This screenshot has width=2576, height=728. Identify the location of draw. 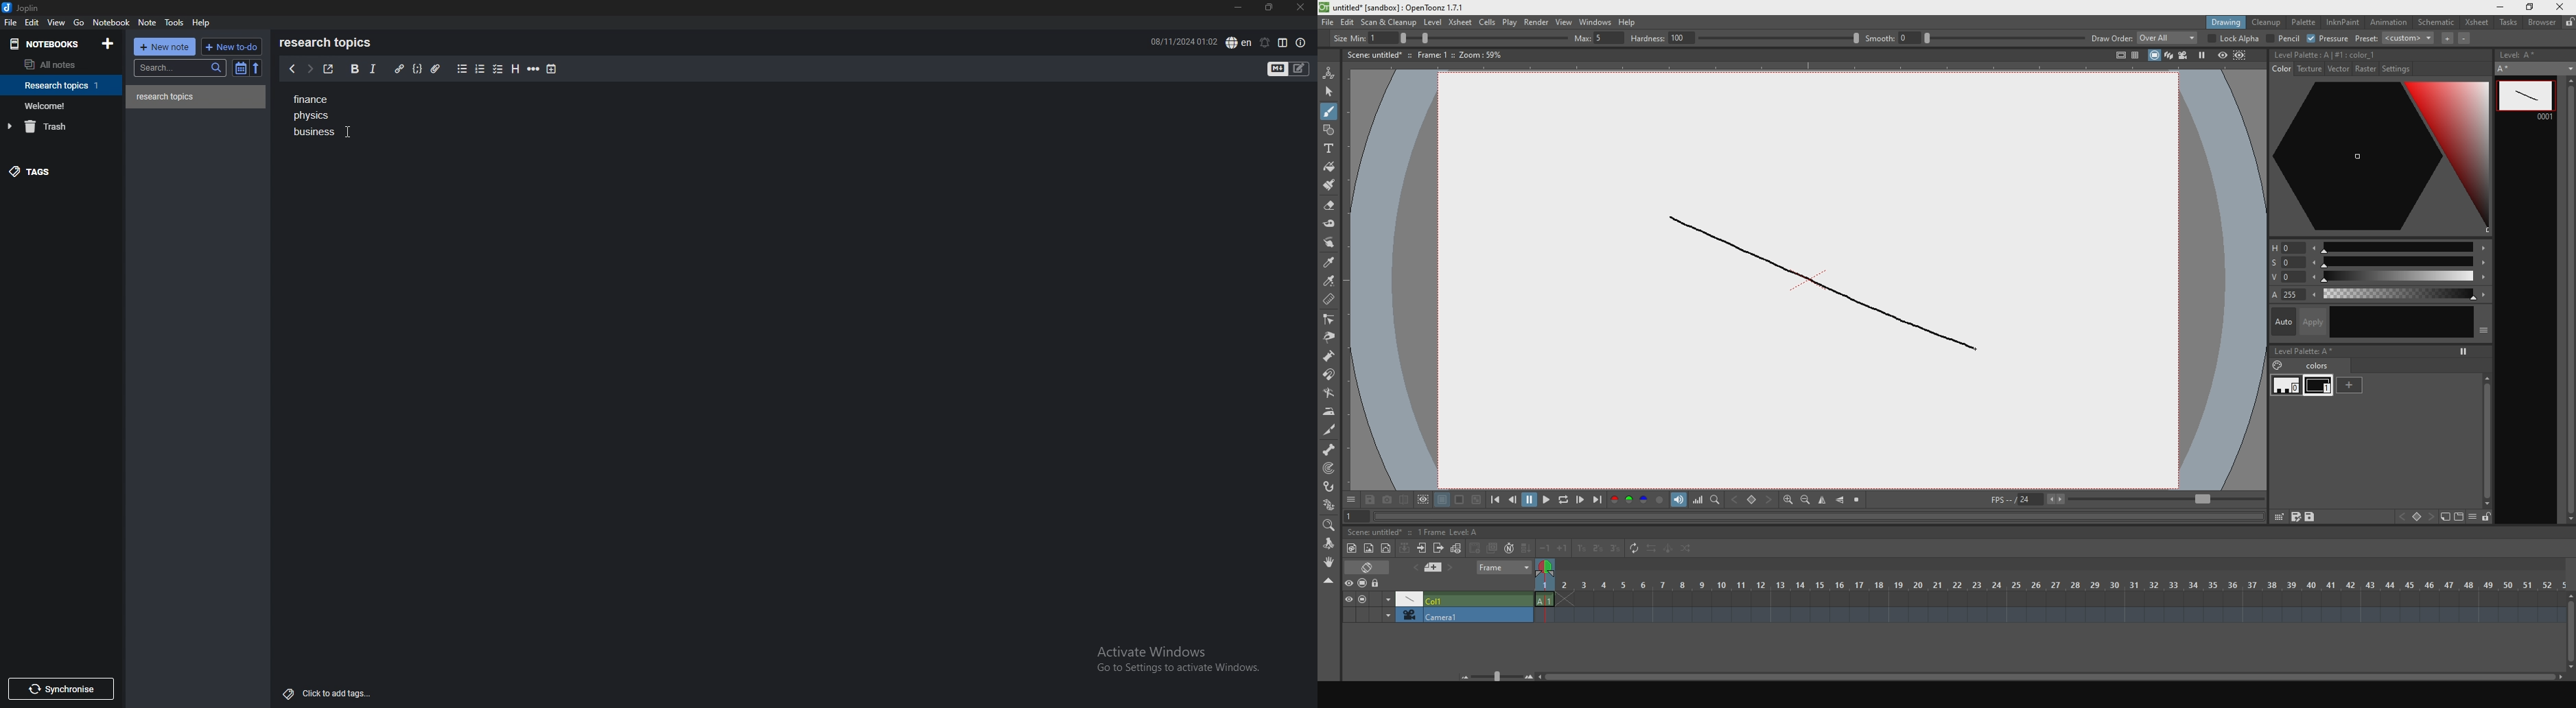
(1332, 110).